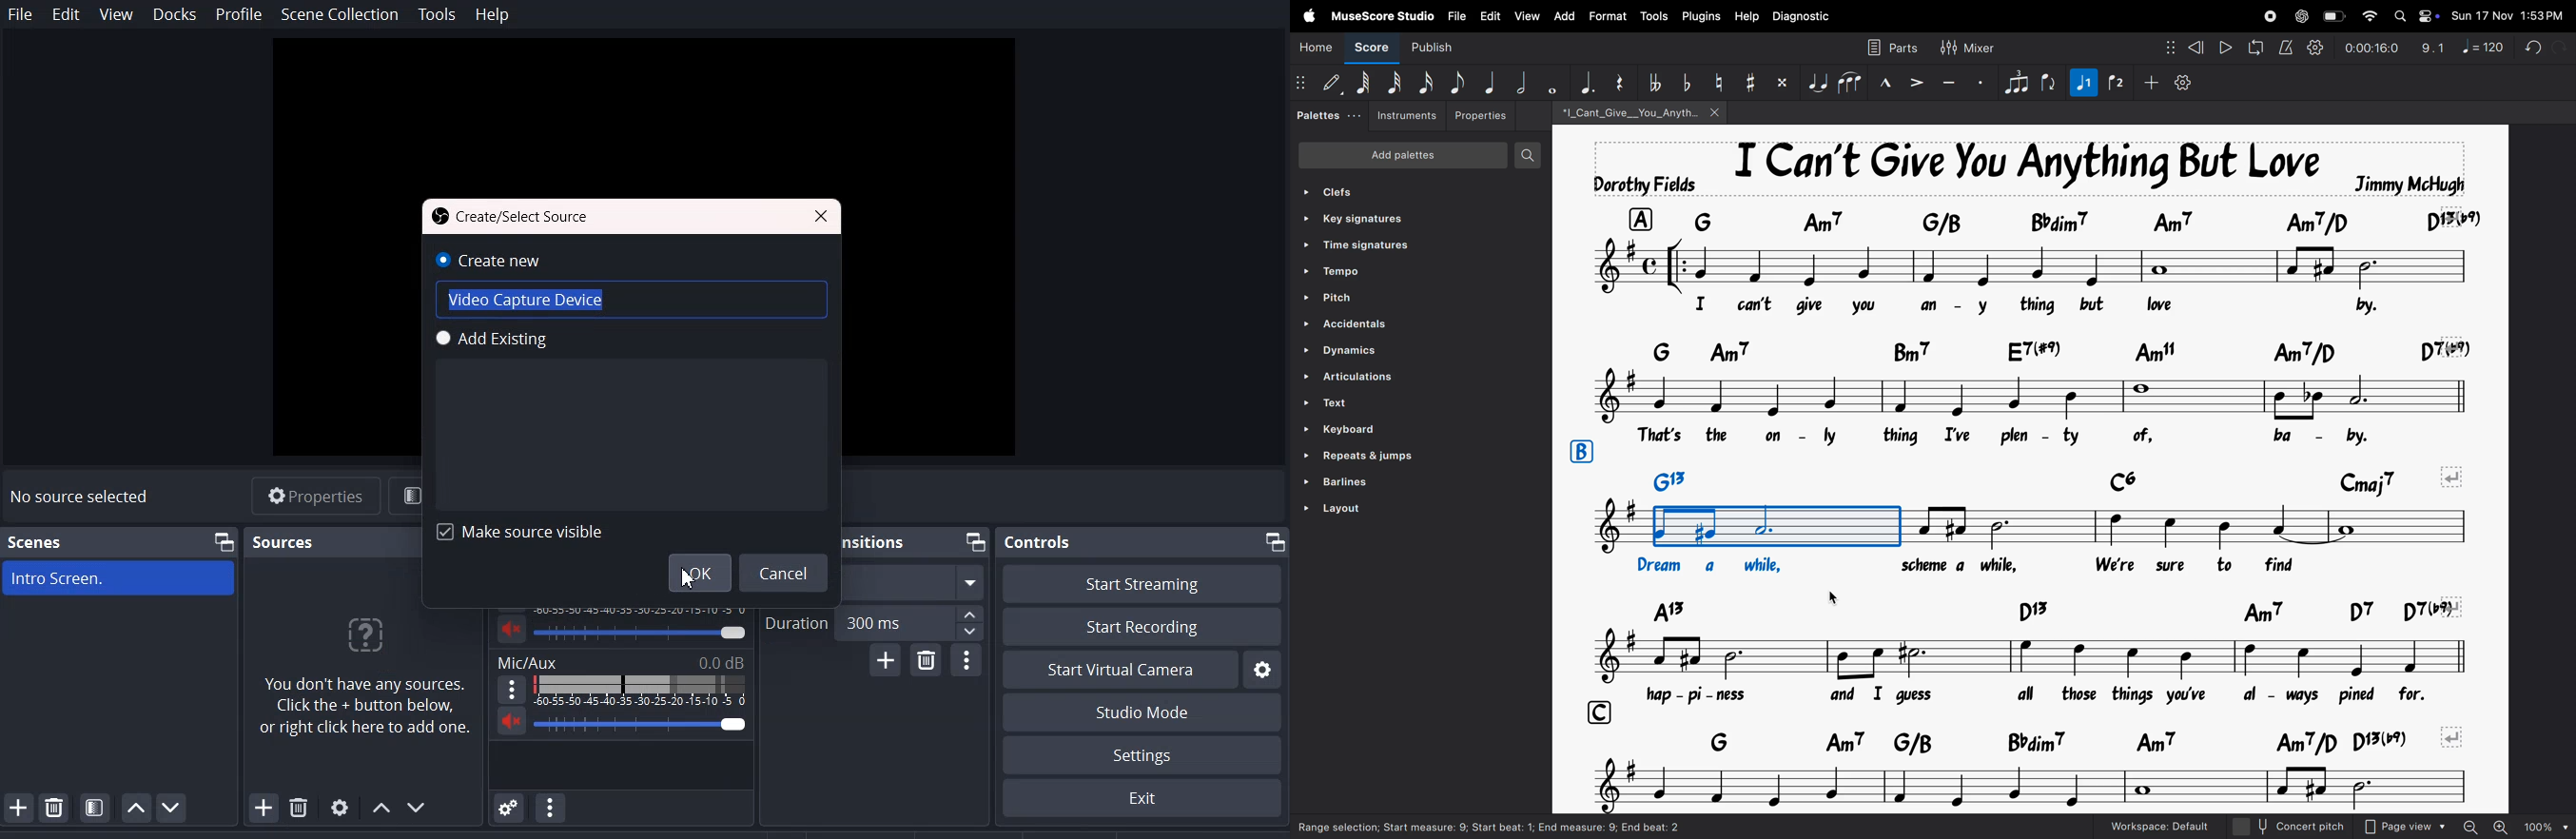 This screenshot has width=2576, height=840. Describe the element at coordinates (2511, 13) in the screenshot. I see `date and time` at that location.